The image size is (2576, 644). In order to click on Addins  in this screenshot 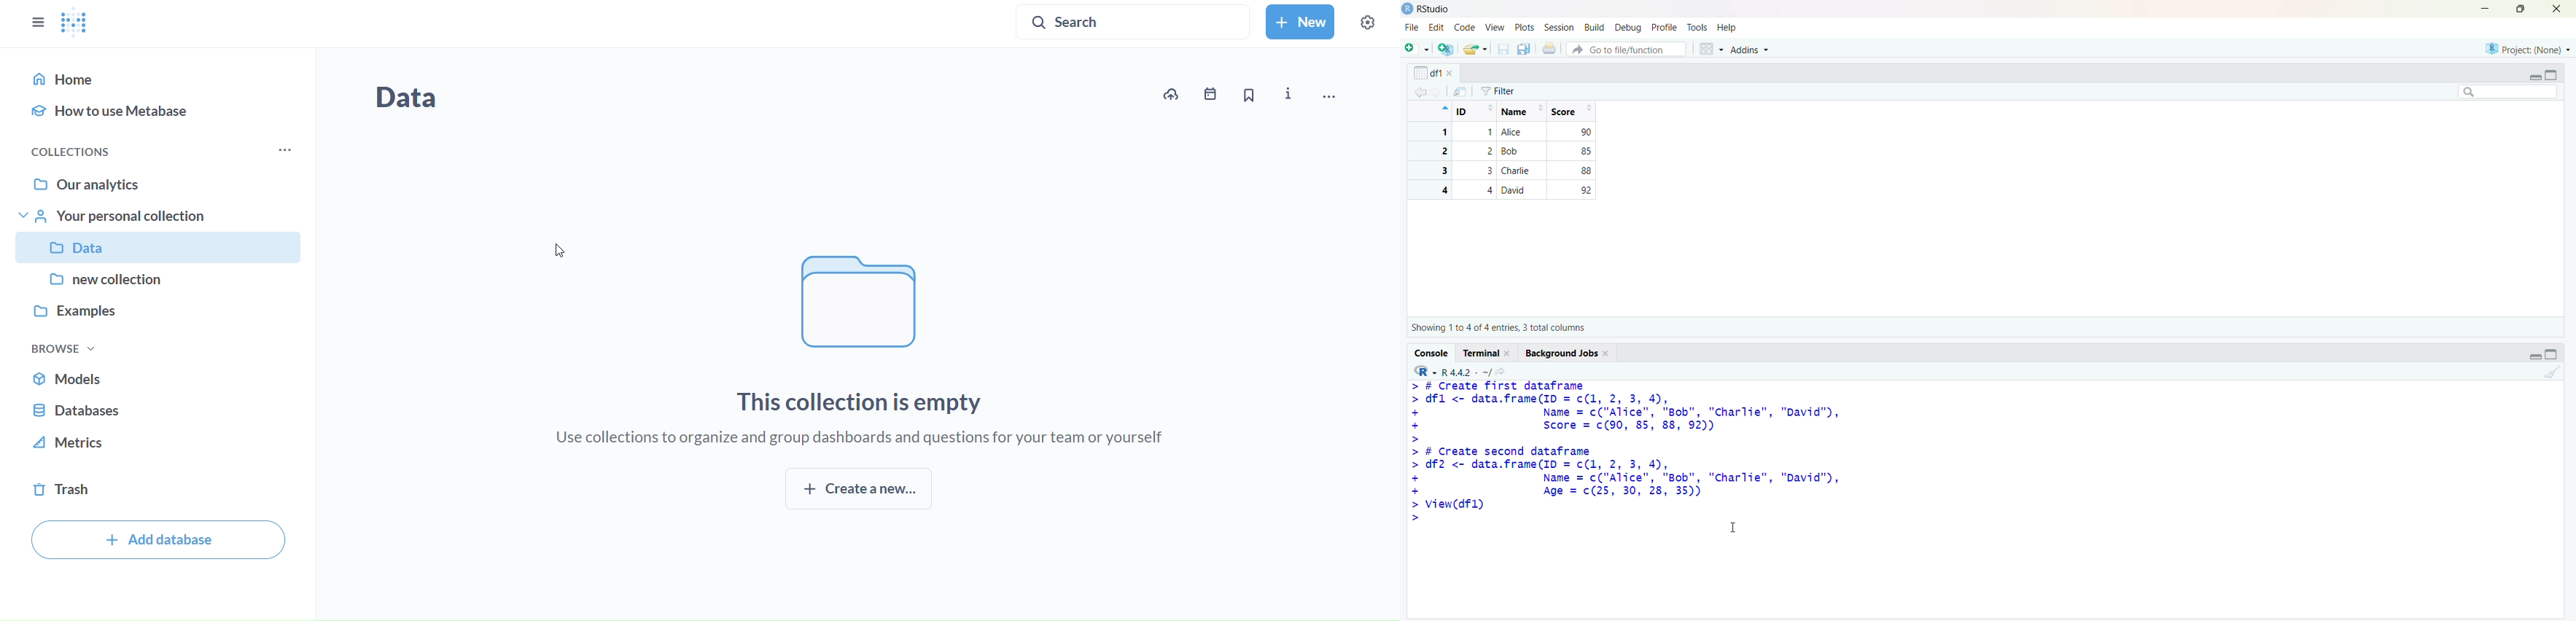, I will do `click(1749, 49)`.